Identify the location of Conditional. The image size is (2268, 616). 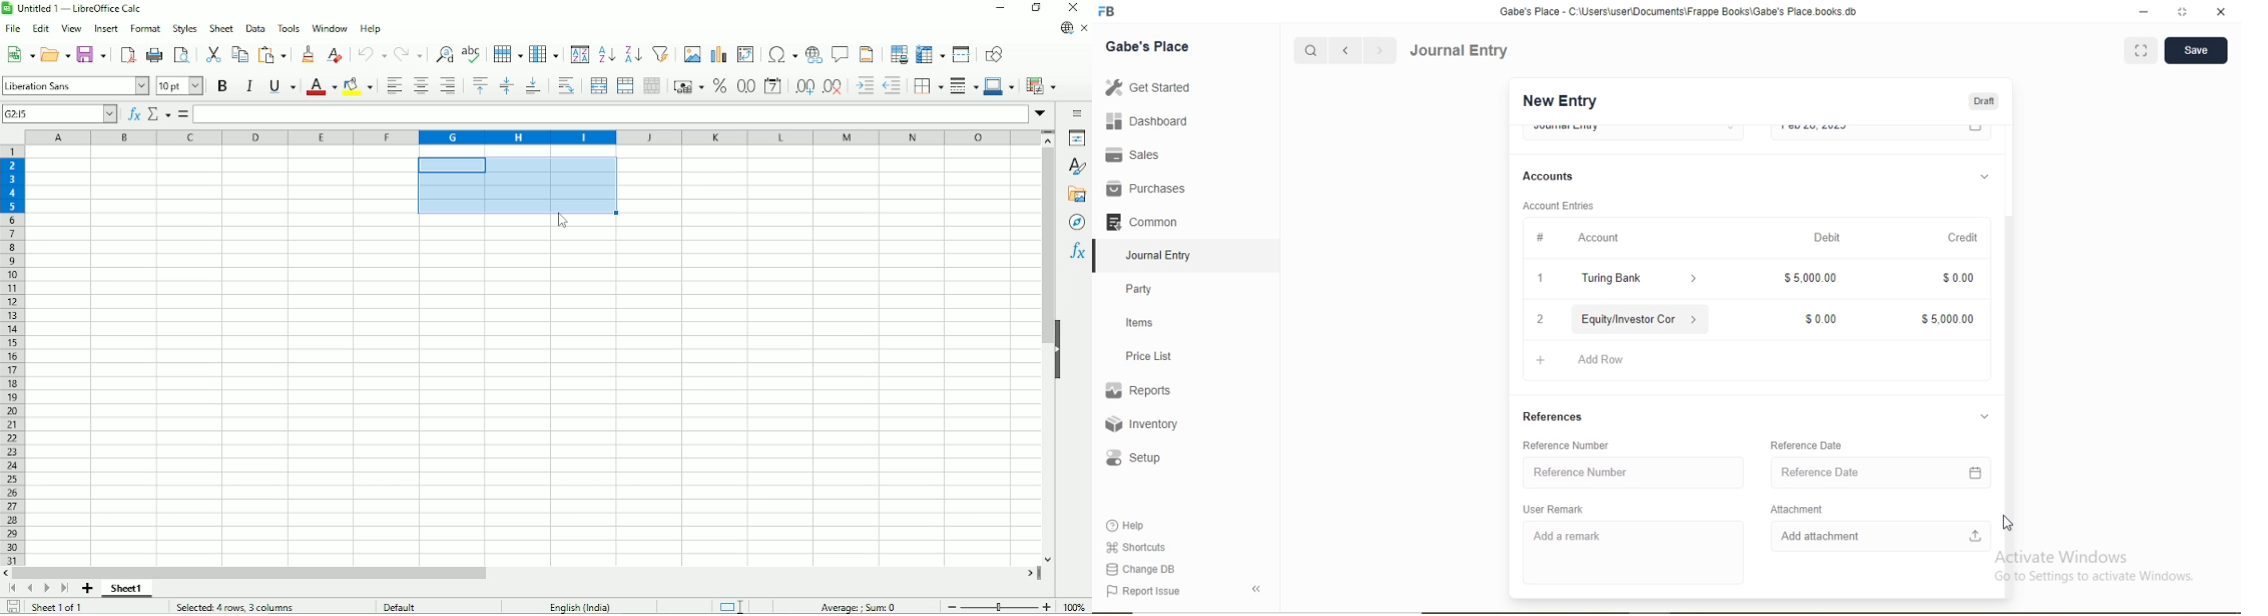
(1042, 85).